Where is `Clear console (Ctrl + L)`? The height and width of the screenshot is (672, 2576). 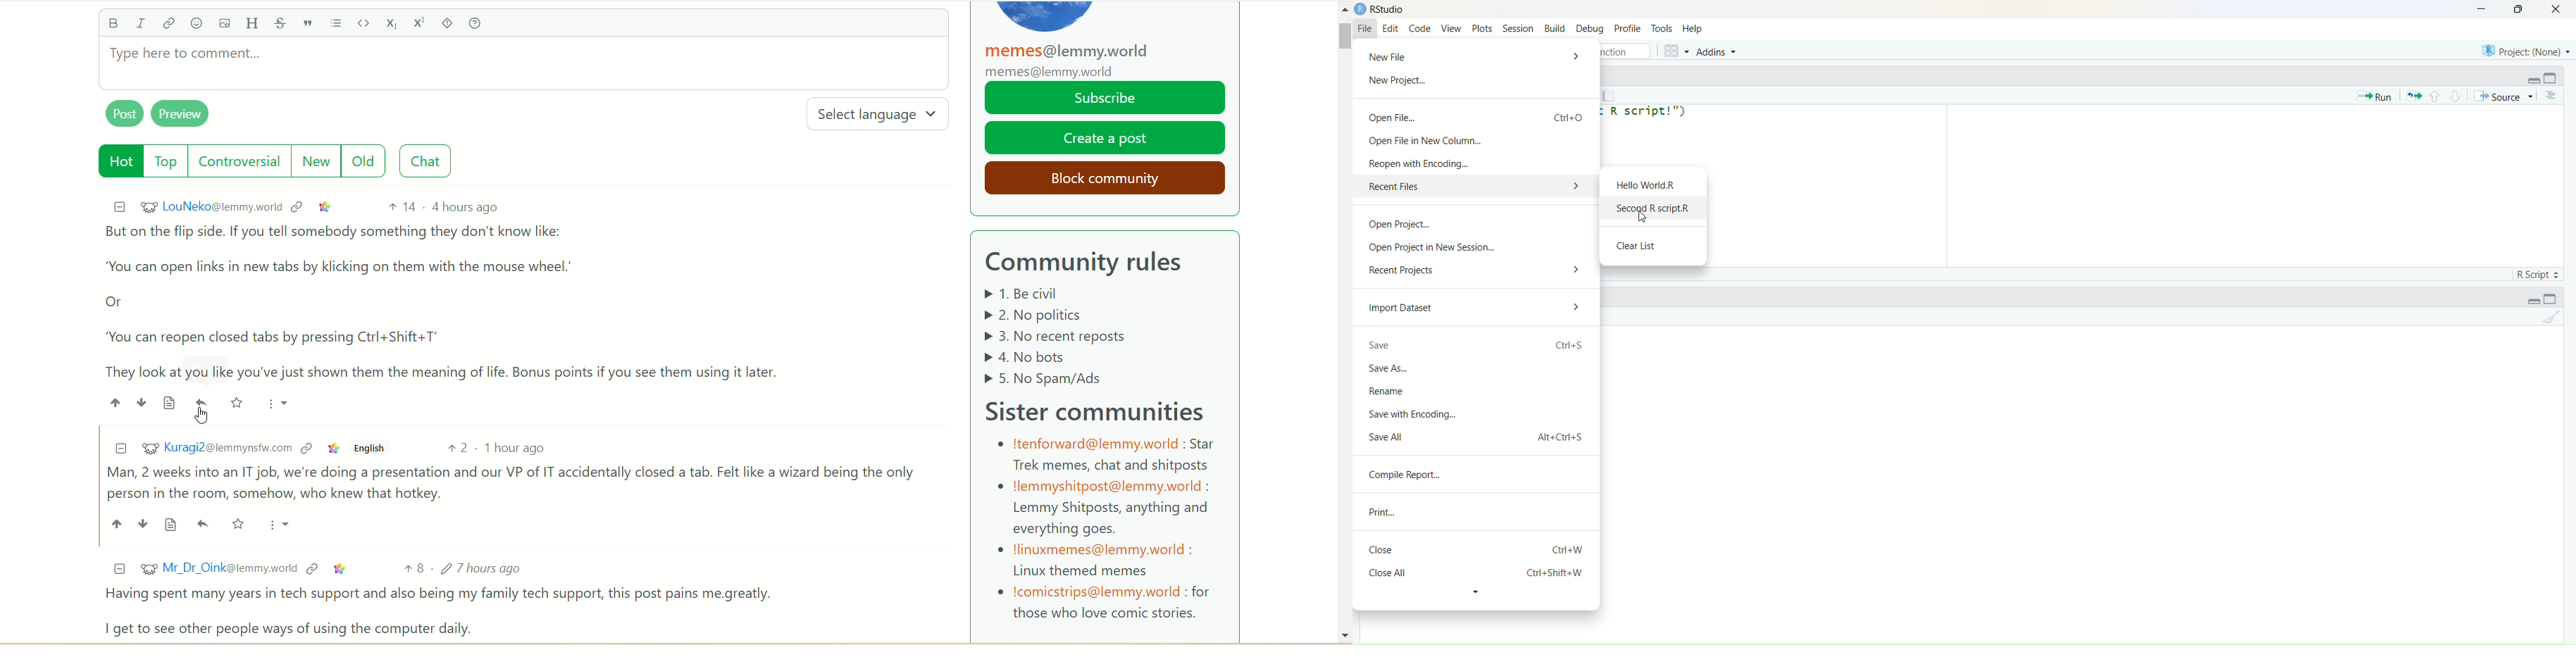
Clear console (Ctrl + L) is located at coordinates (2548, 321).